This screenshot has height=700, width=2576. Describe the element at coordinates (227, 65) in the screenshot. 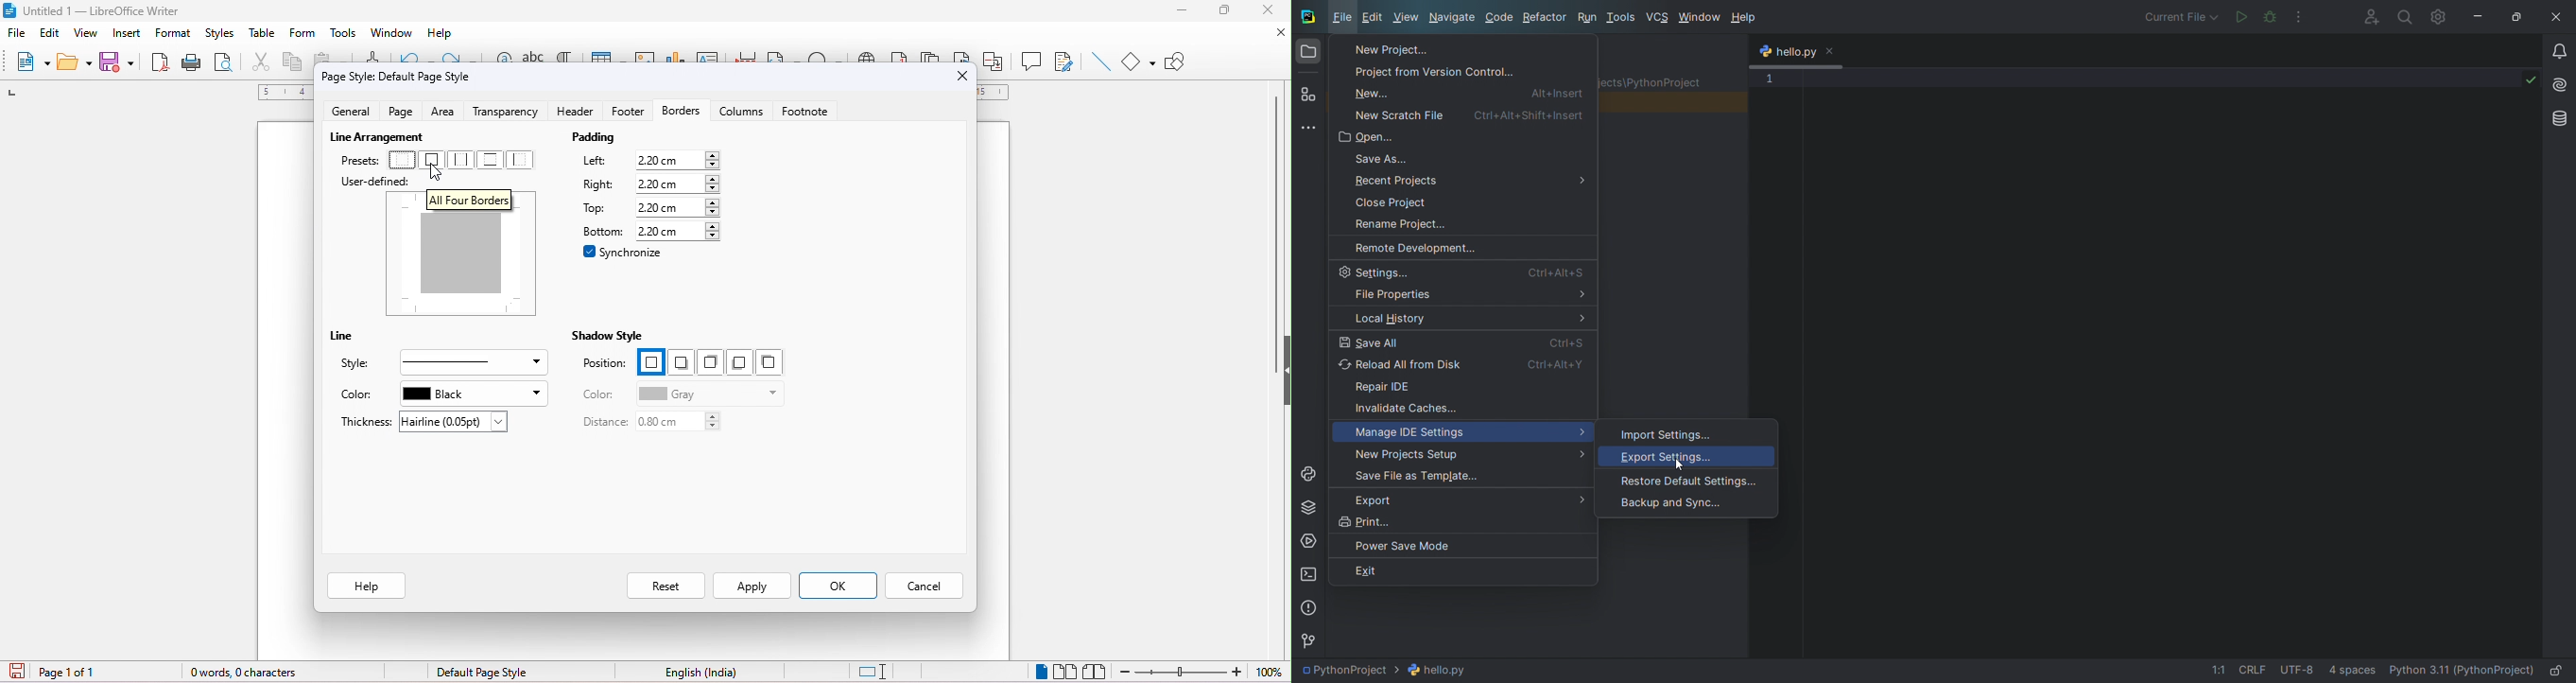

I see `print preview` at that location.